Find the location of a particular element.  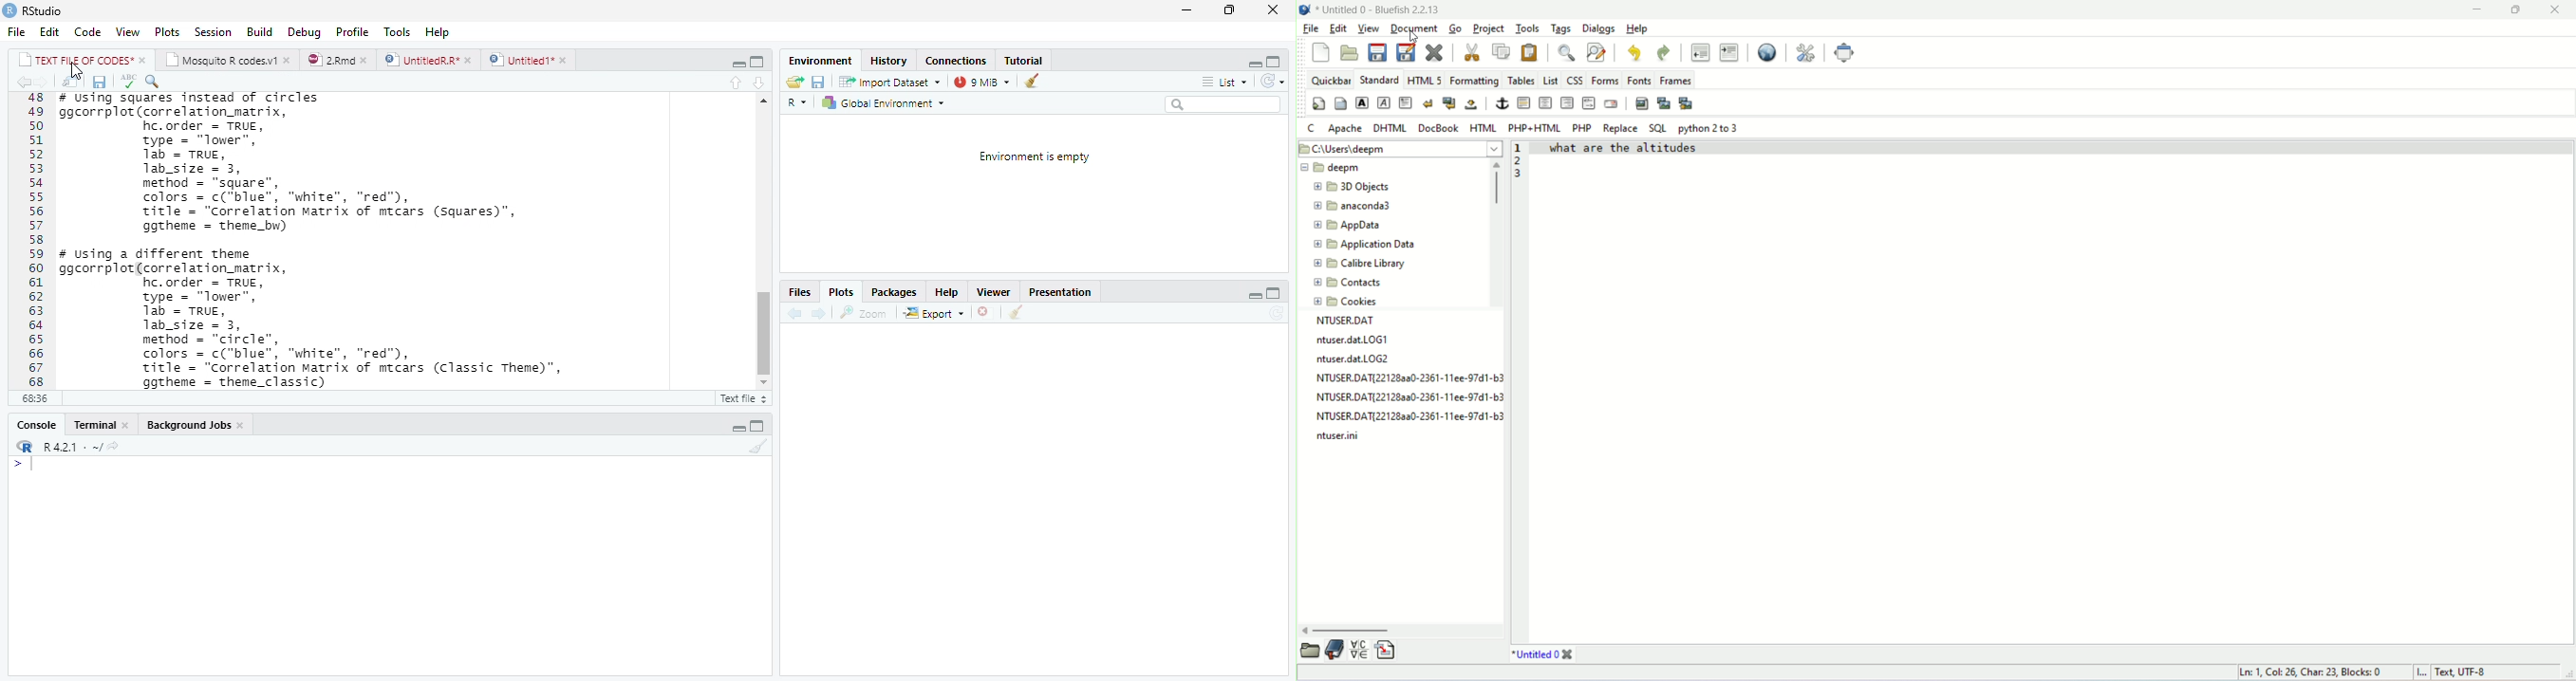

minimize is located at coordinates (1185, 12).